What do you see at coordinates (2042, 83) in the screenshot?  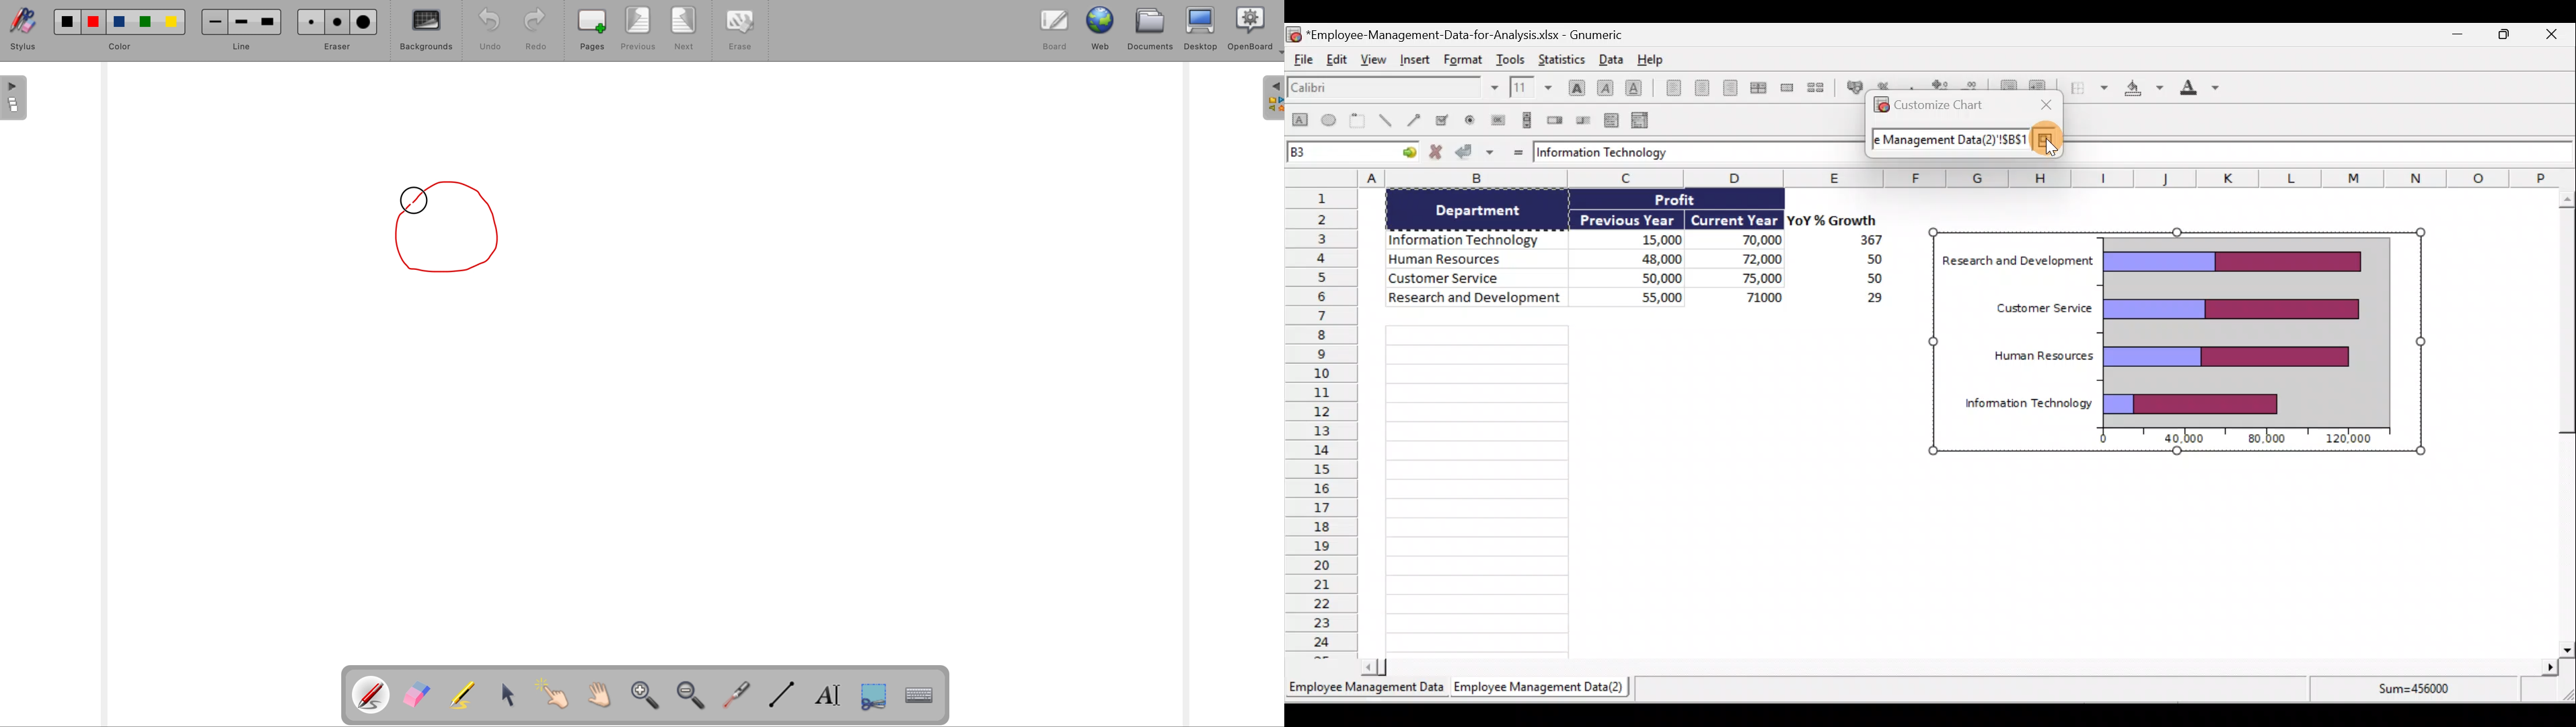 I see `Increase indent, align contents to the left` at bounding box center [2042, 83].